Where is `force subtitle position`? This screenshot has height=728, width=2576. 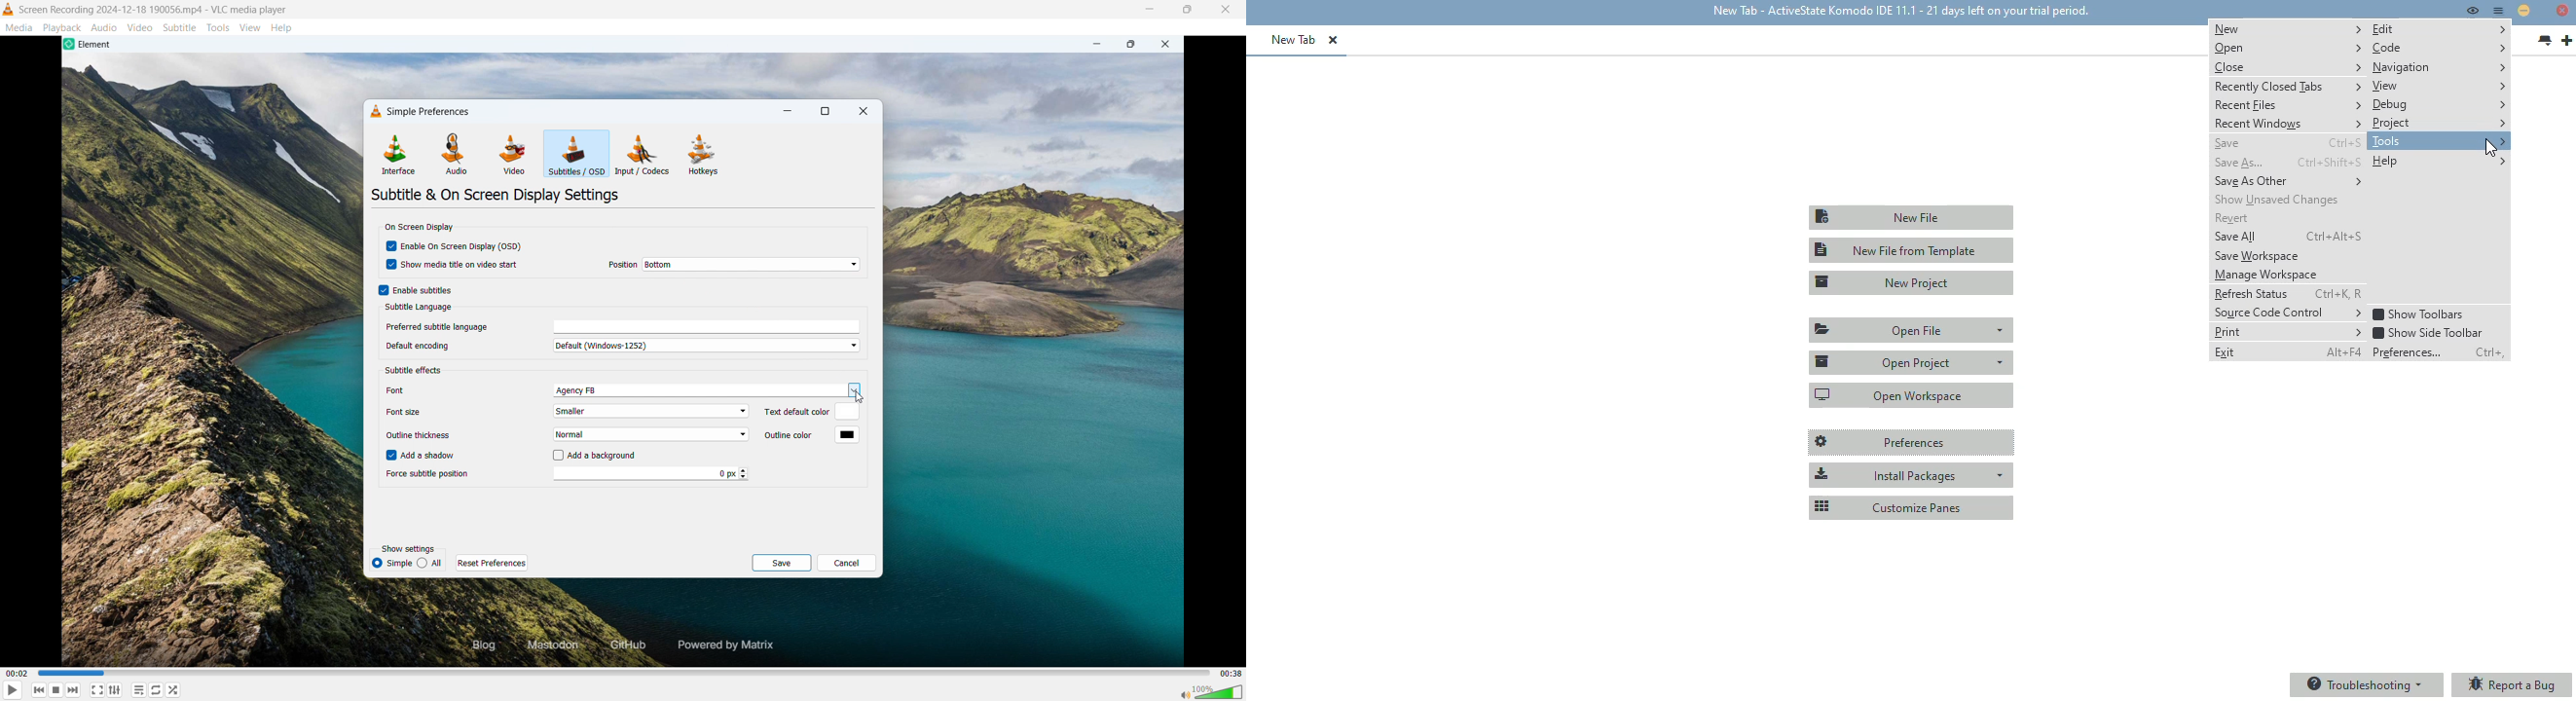 force subtitle position is located at coordinates (651, 473).